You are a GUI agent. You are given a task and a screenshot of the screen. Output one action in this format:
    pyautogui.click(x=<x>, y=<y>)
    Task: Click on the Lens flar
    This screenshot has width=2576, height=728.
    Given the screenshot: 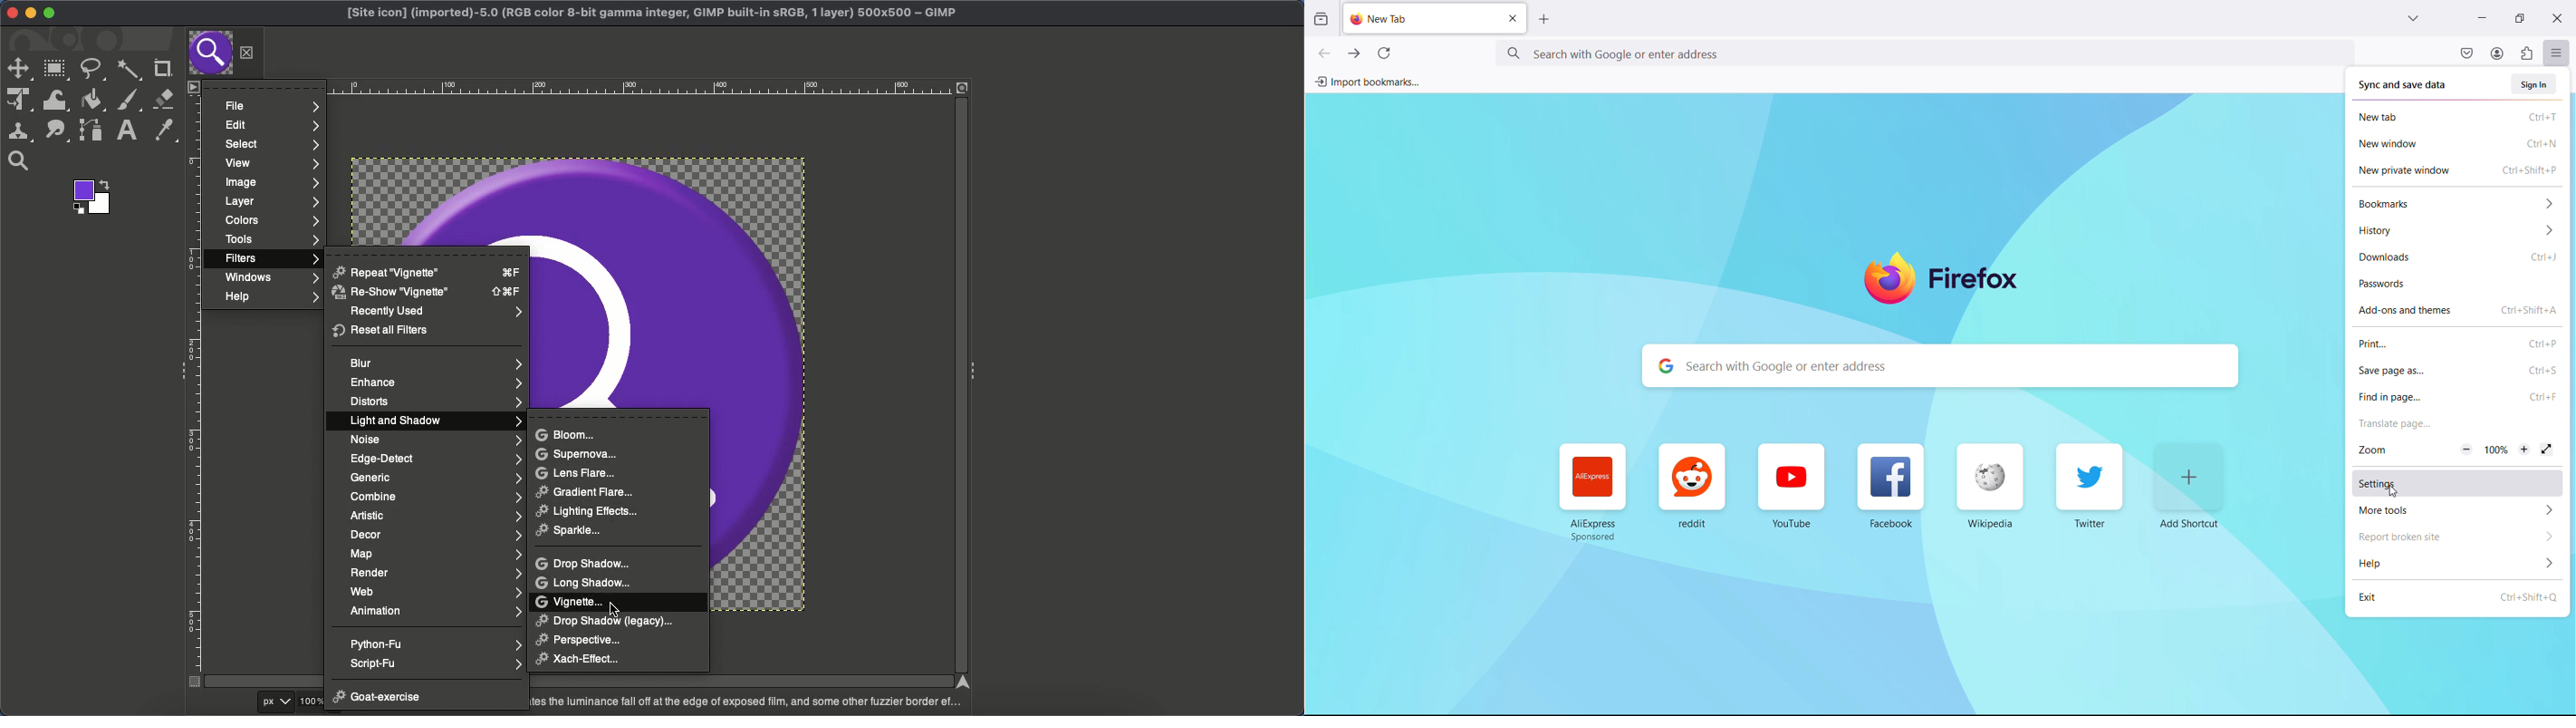 What is the action you would take?
    pyautogui.click(x=577, y=472)
    